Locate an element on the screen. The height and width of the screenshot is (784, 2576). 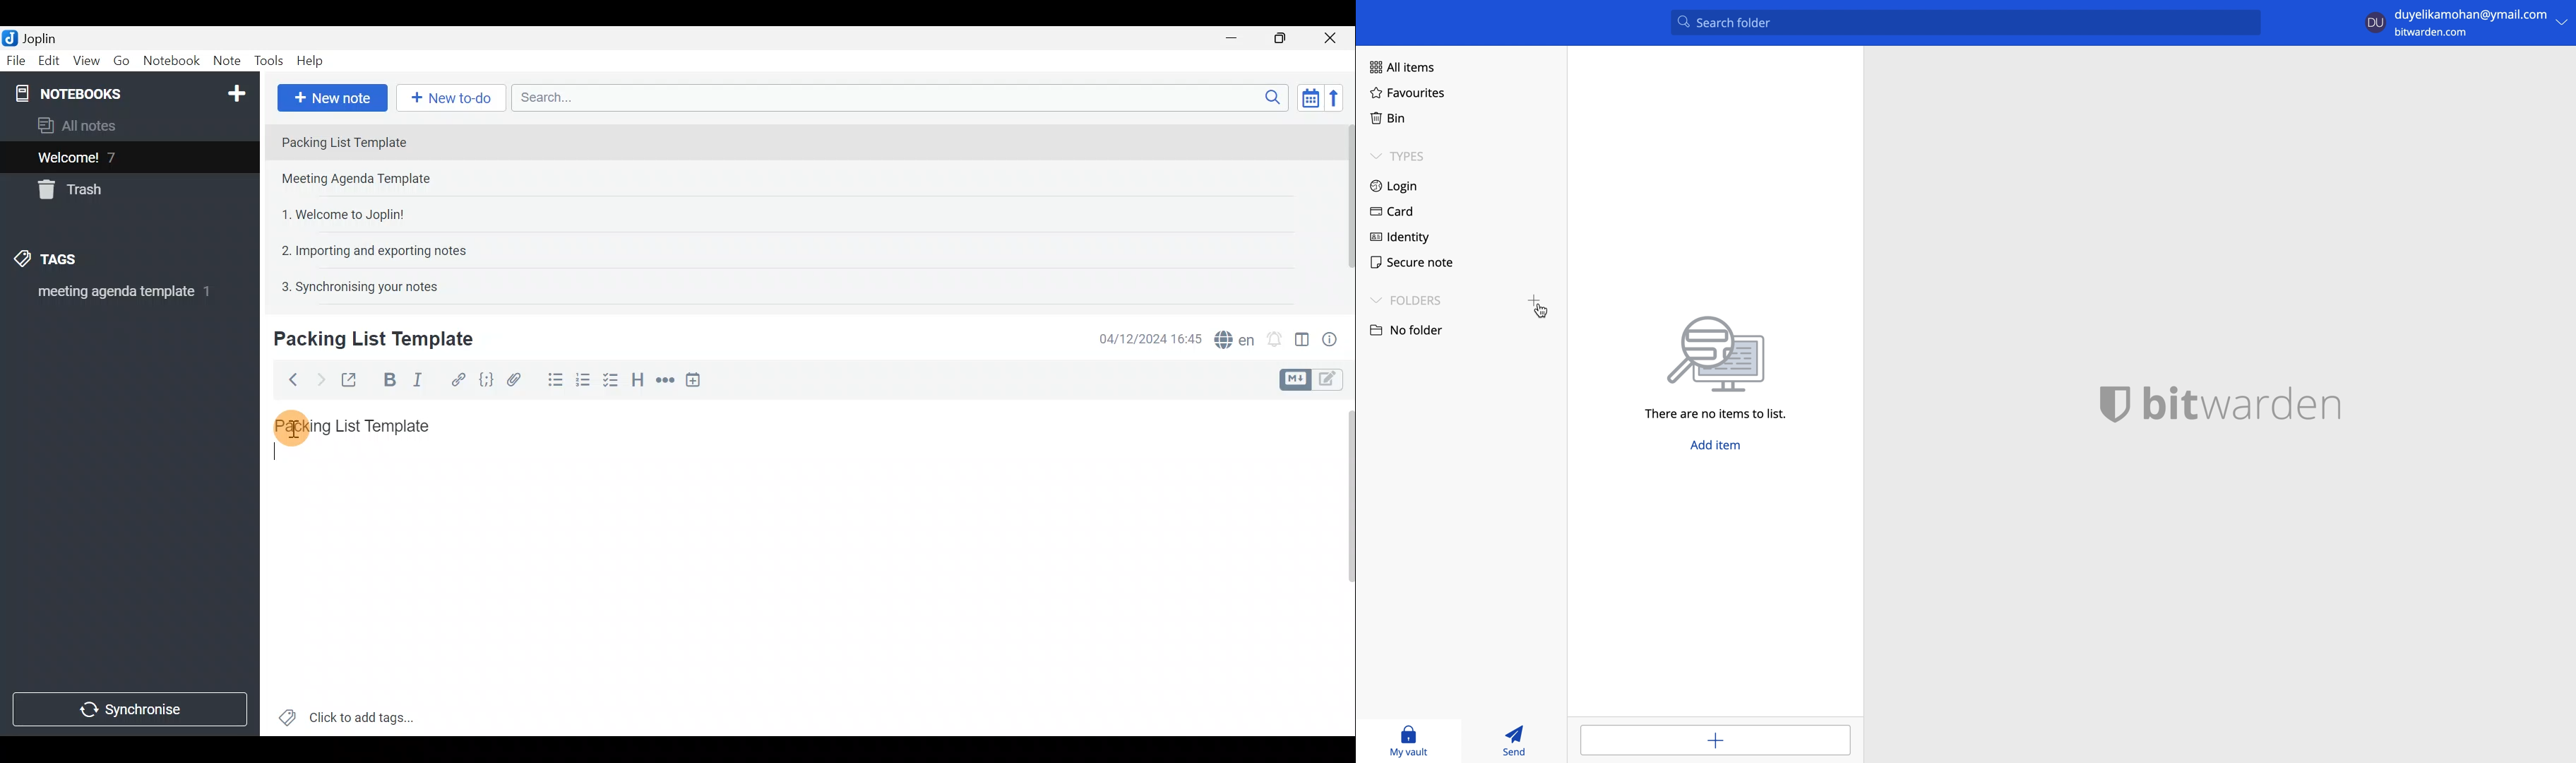
Packing List Template is located at coordinates (354, 425).